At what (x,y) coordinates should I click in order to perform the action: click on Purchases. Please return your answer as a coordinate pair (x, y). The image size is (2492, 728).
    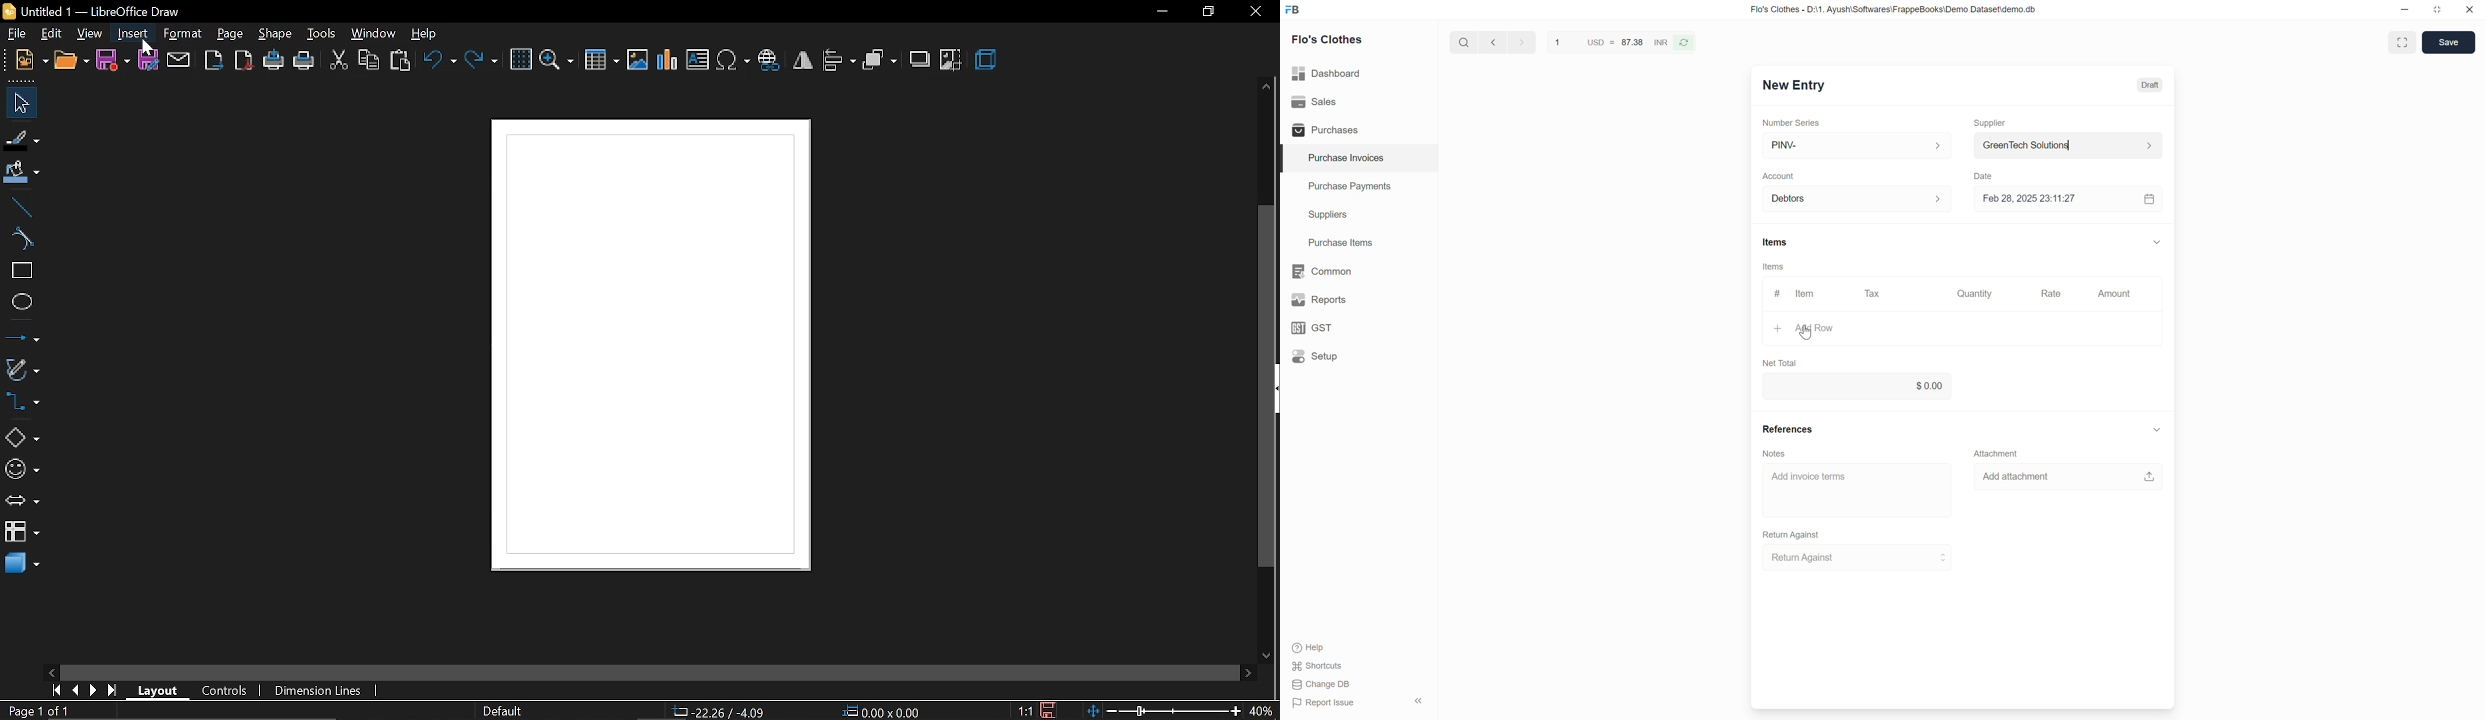
    Looking at the image, I should click on (1358, 129).